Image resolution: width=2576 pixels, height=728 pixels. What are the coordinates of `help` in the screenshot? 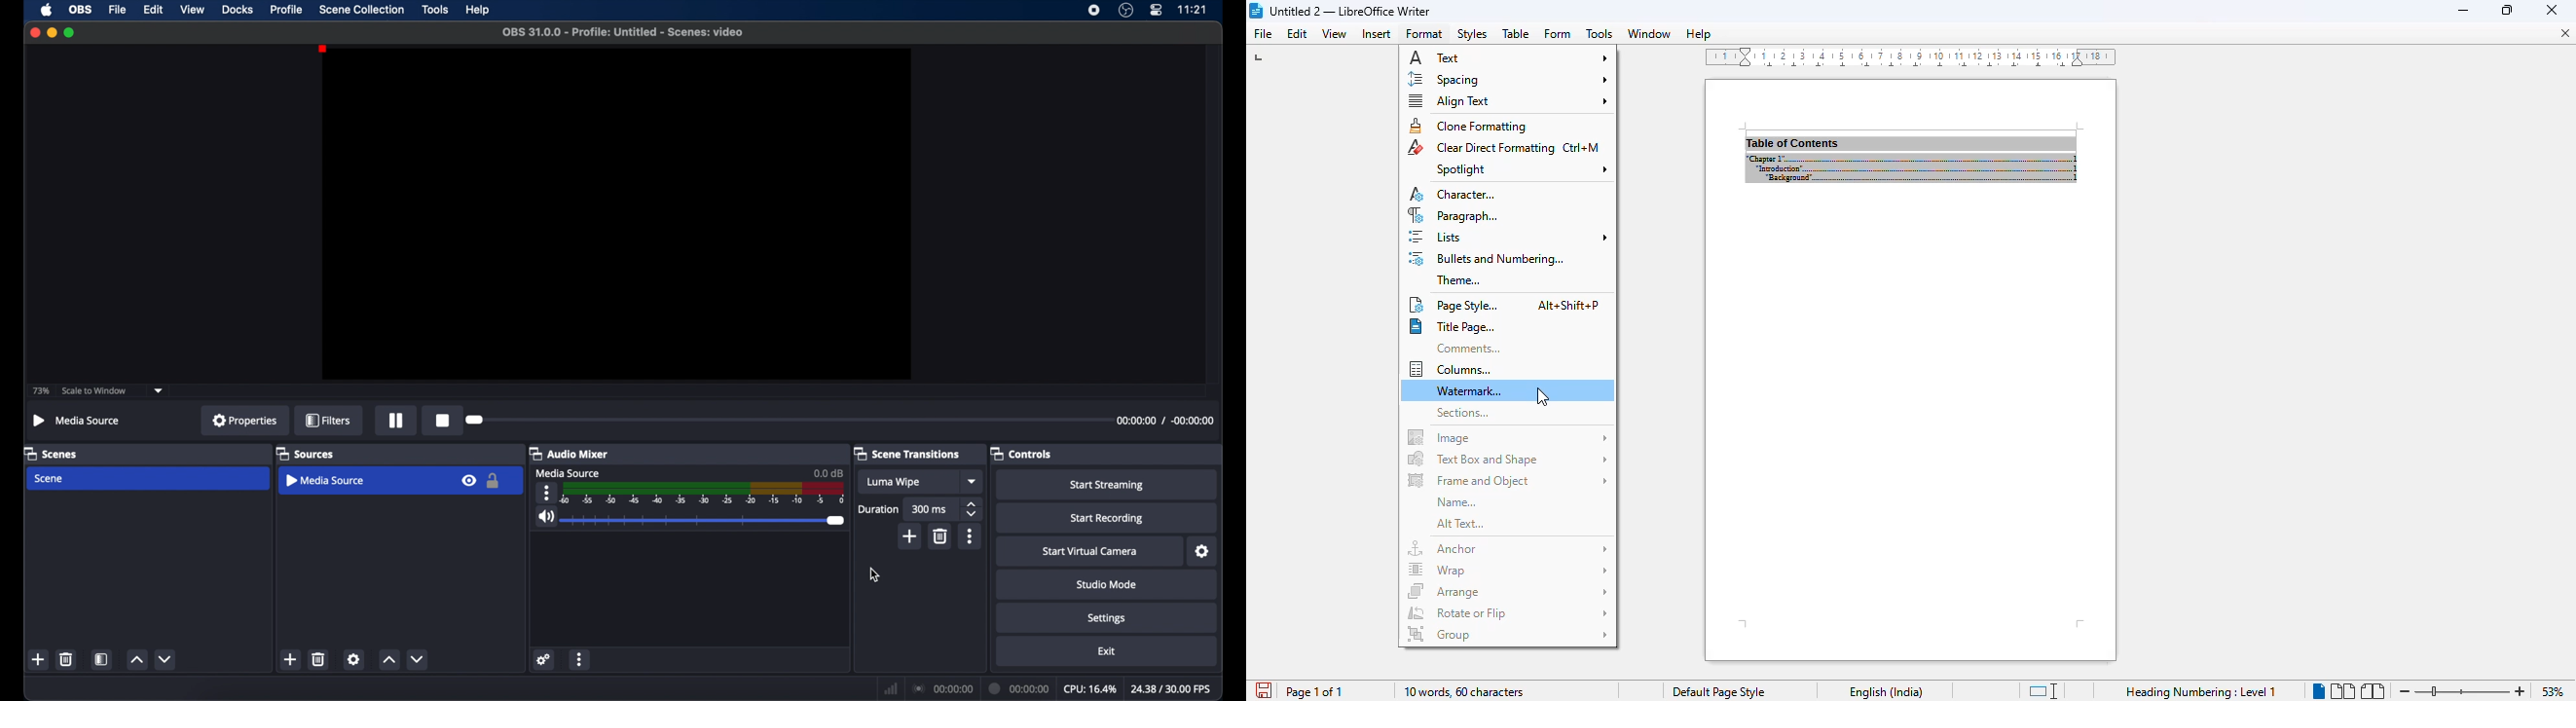 It's located at (1699, 33).